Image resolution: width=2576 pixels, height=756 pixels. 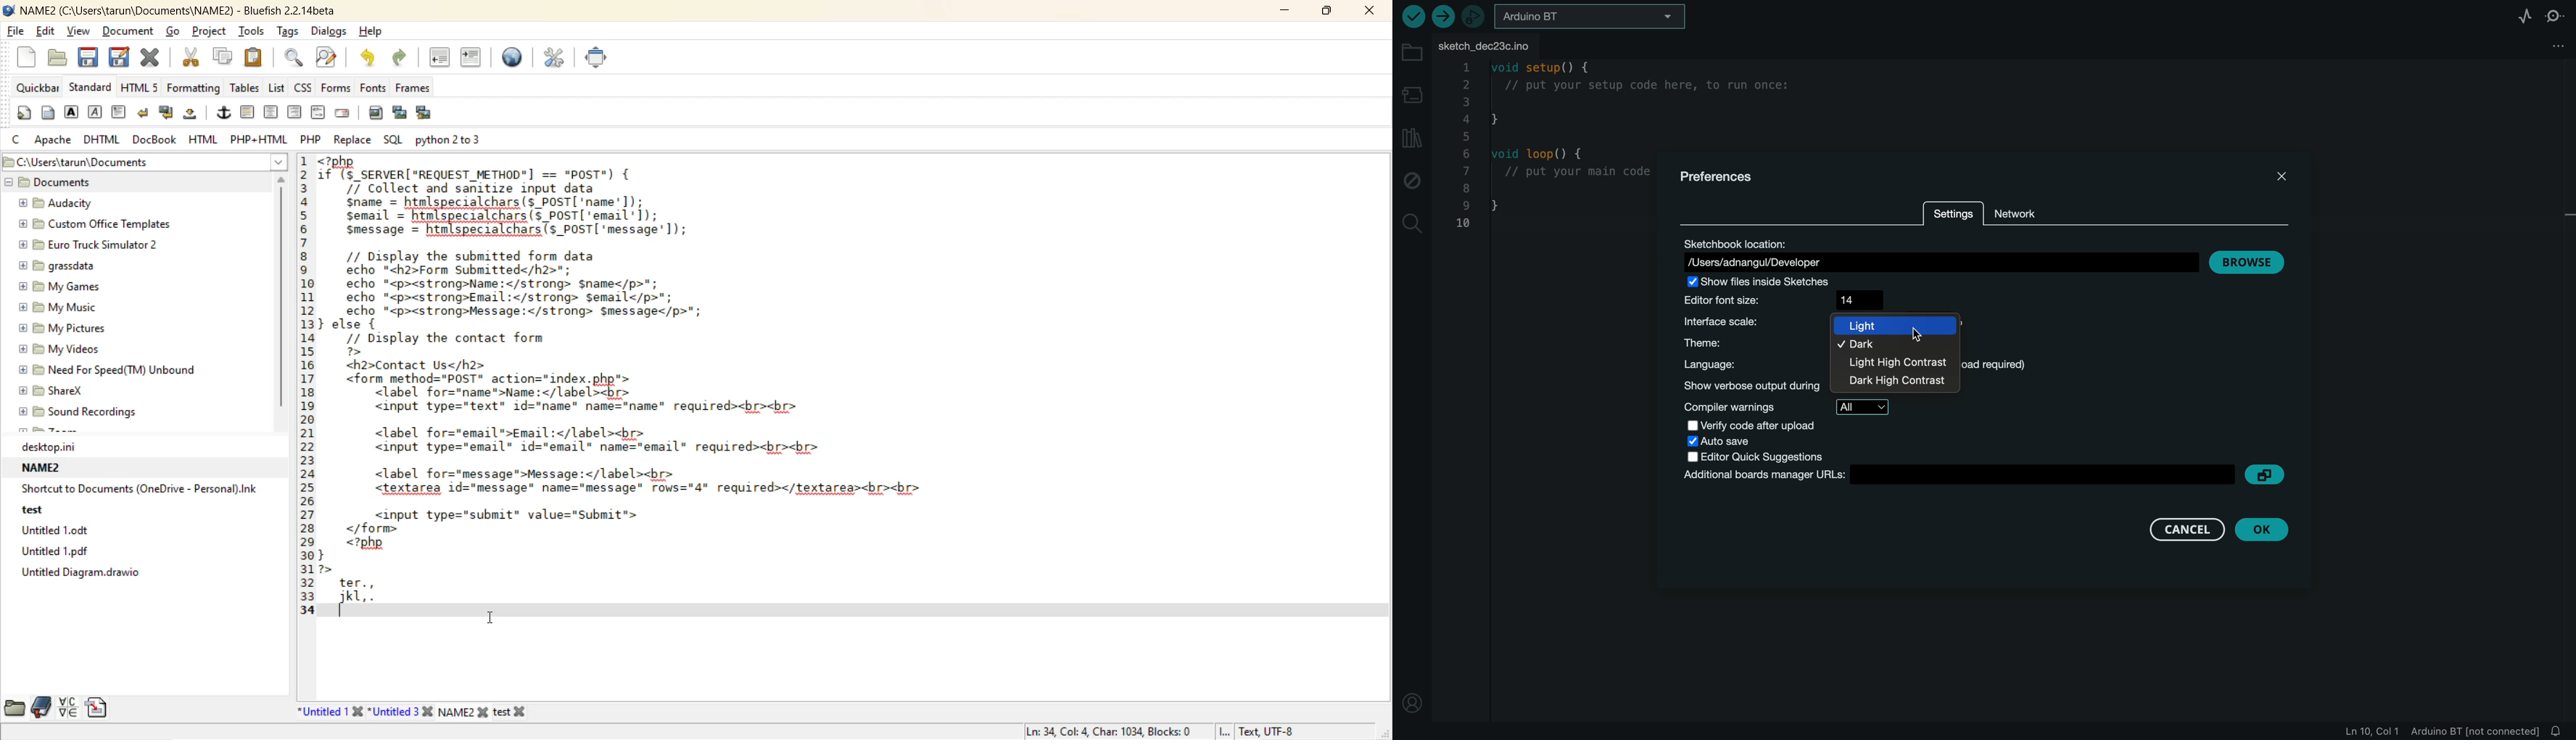 I want to click on file path, so click(x=146, y=160).